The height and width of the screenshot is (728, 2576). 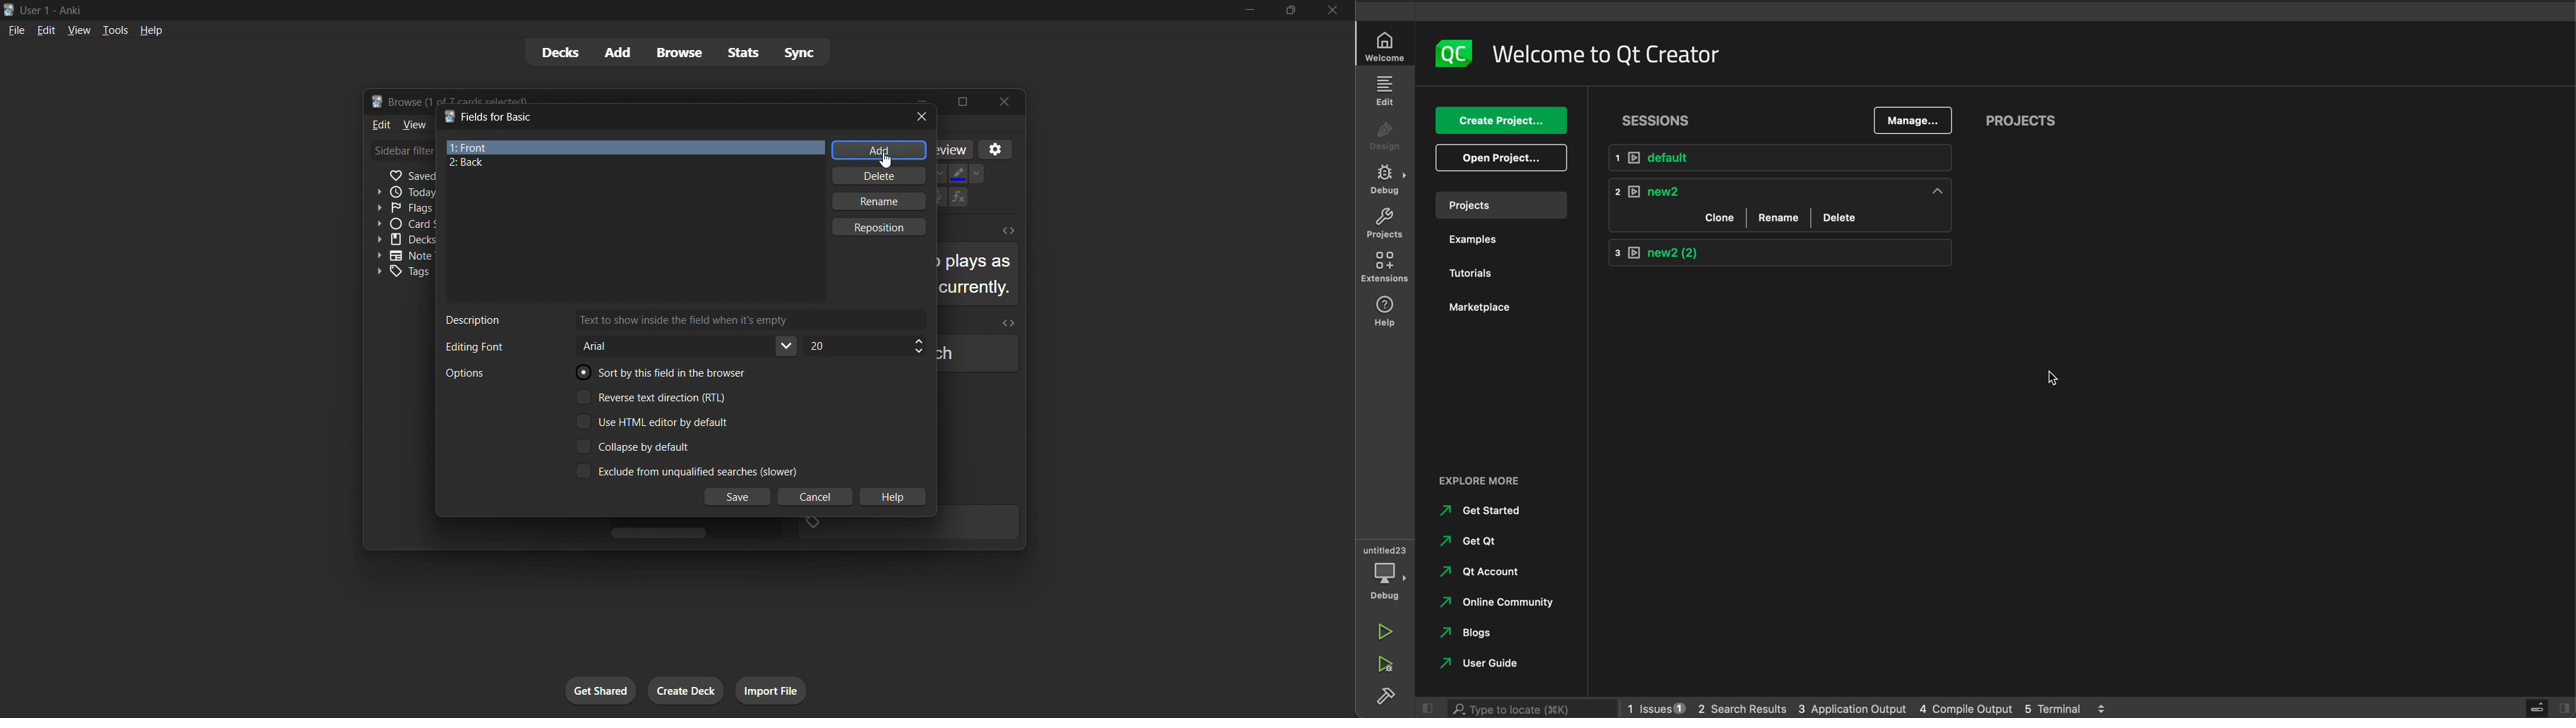 What do you see at coordinates (662, 375) in the screenshot?
I see `Sort by the field in the browser` at bounding box center [662, 375].